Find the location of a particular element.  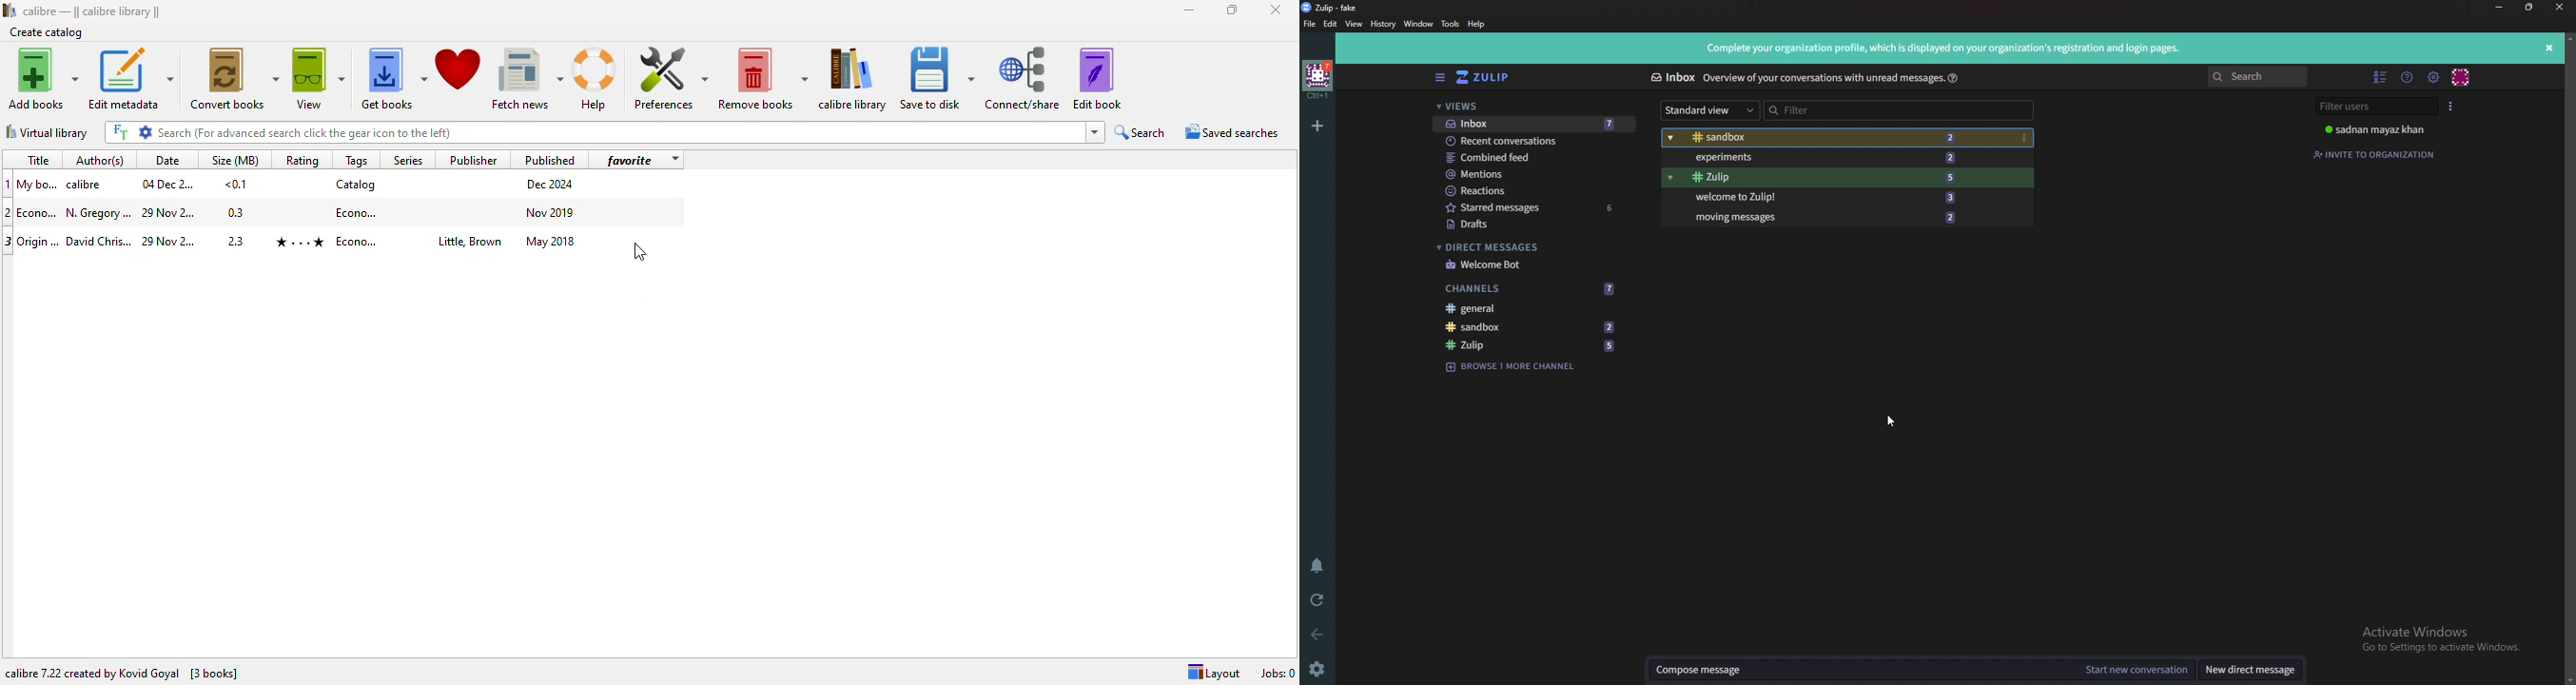

close is located at coordinates (1275, 10).